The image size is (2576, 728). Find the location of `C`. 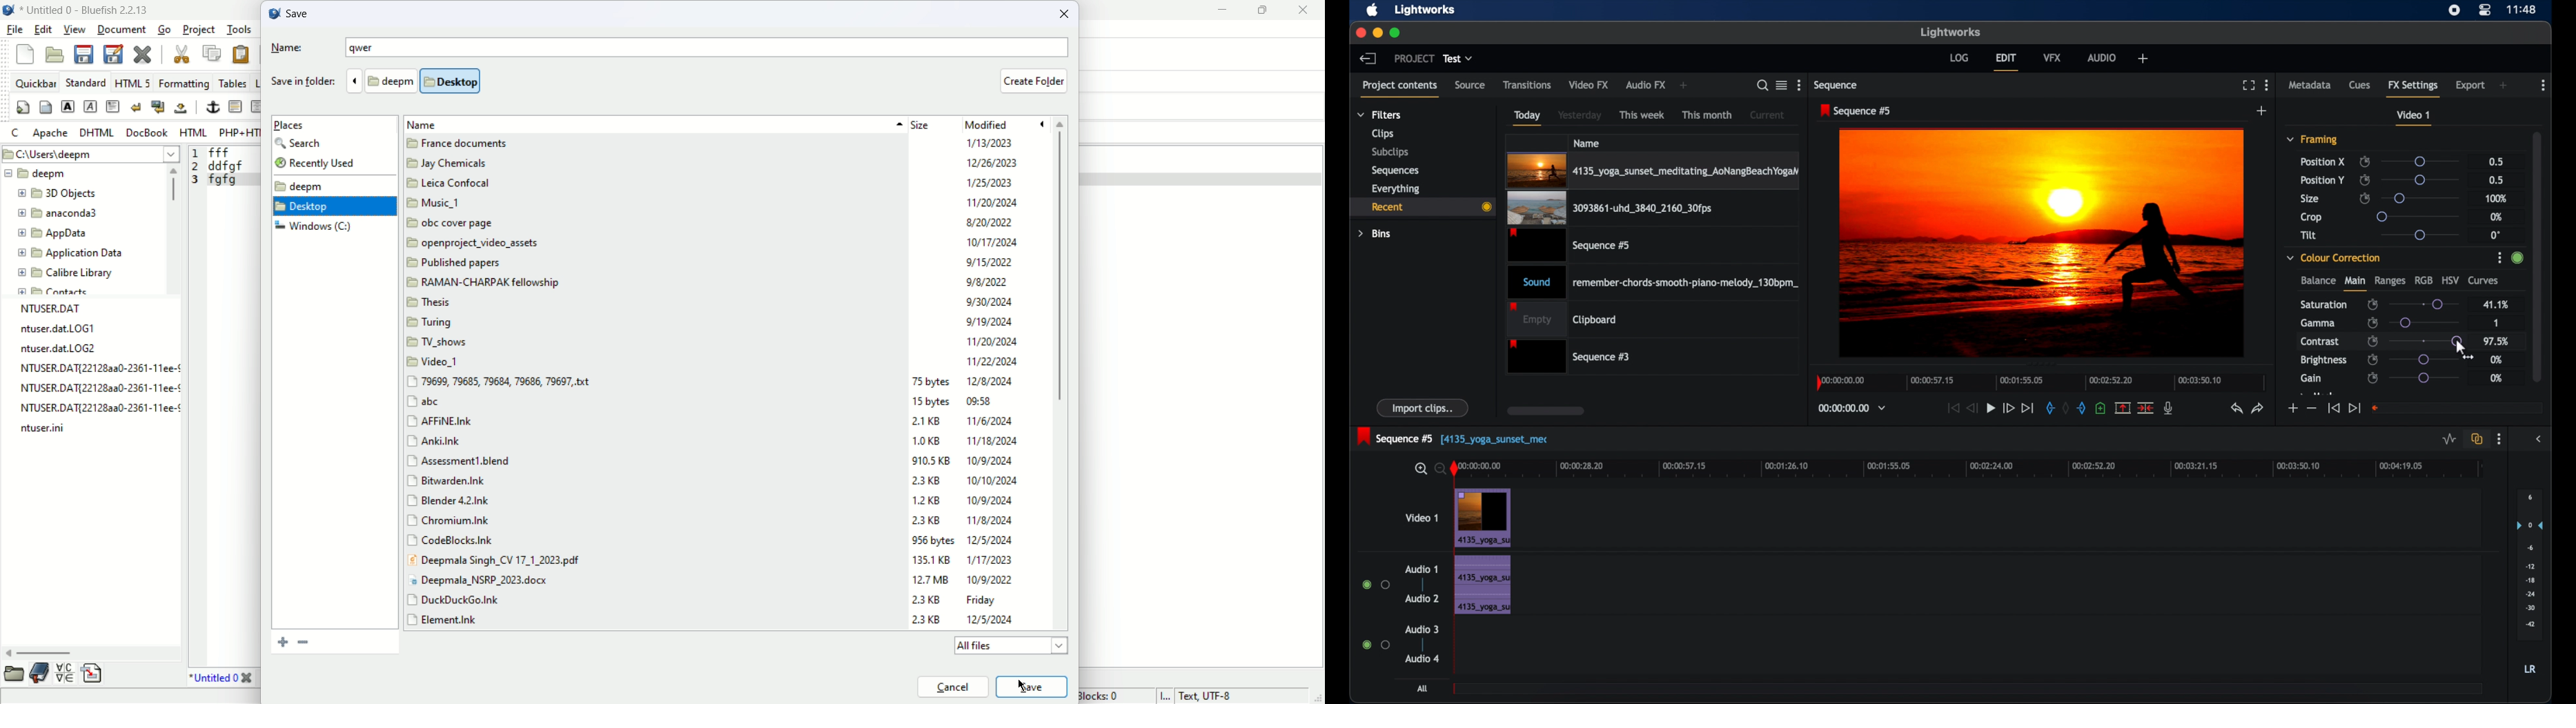

C is located at coordinates (17, 133).